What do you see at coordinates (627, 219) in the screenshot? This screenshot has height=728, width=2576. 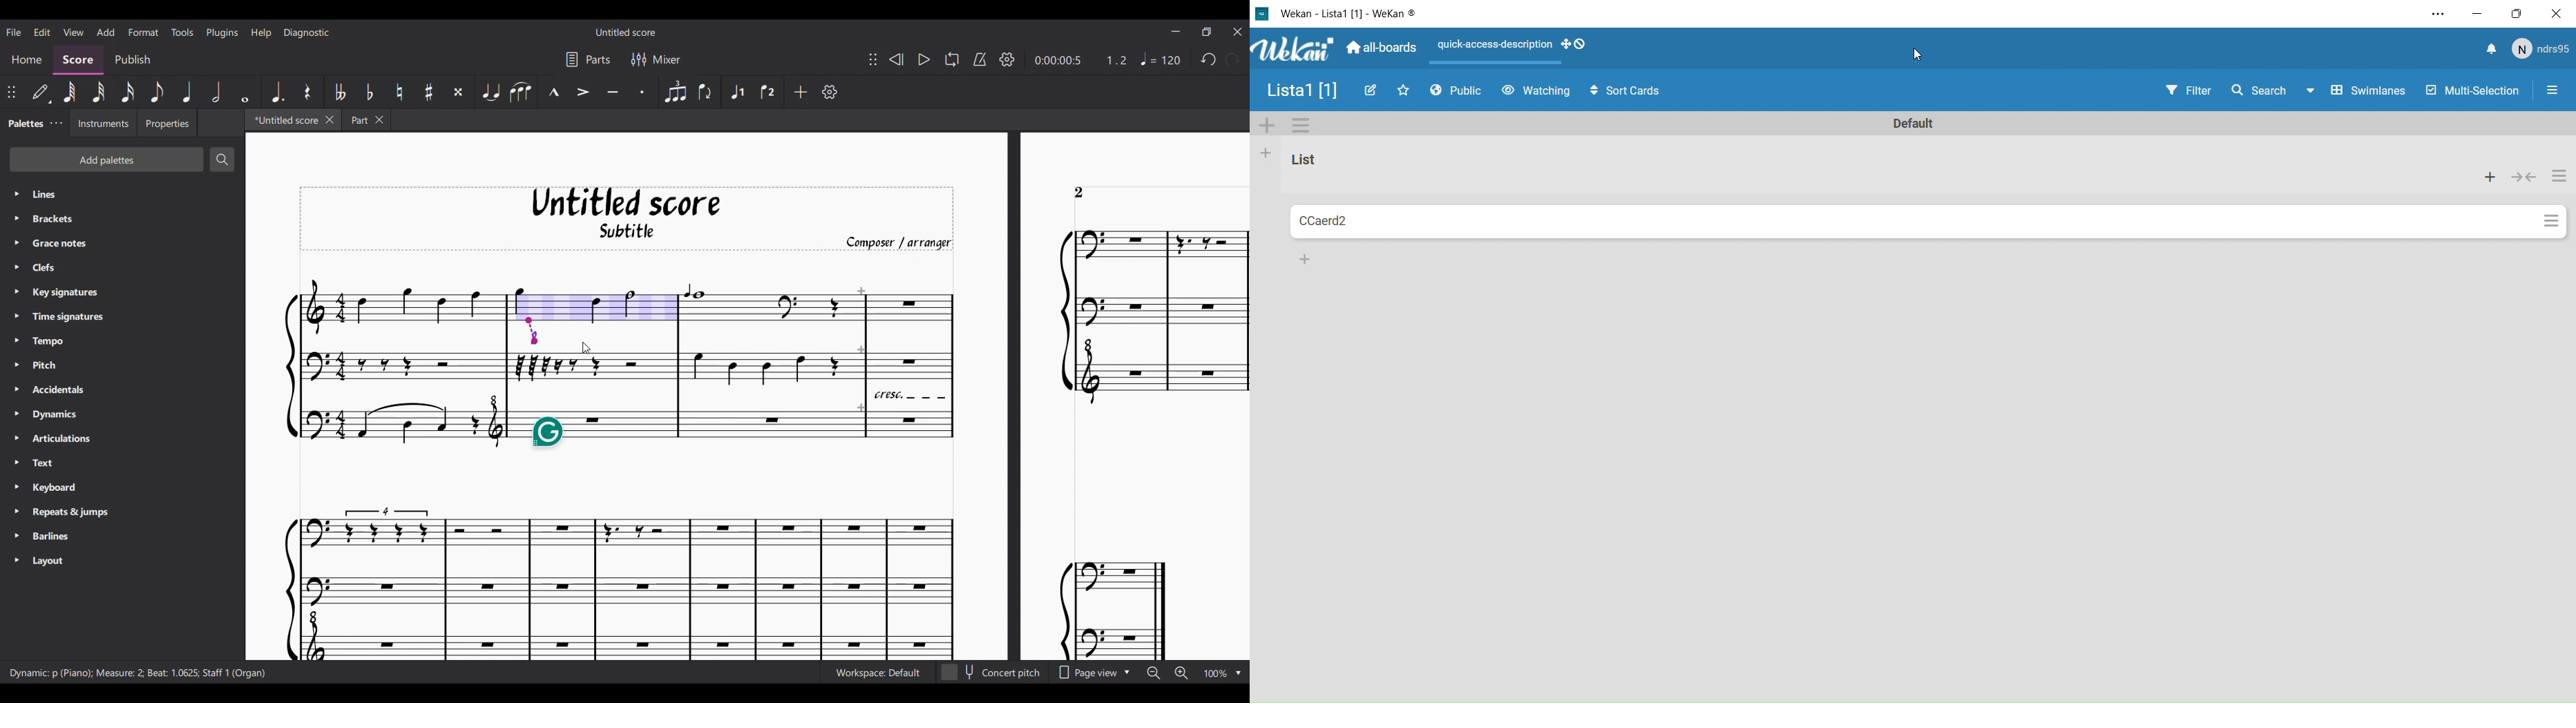 I see `Score title, sub-title, and composer name` at bounding box center [627, 219].